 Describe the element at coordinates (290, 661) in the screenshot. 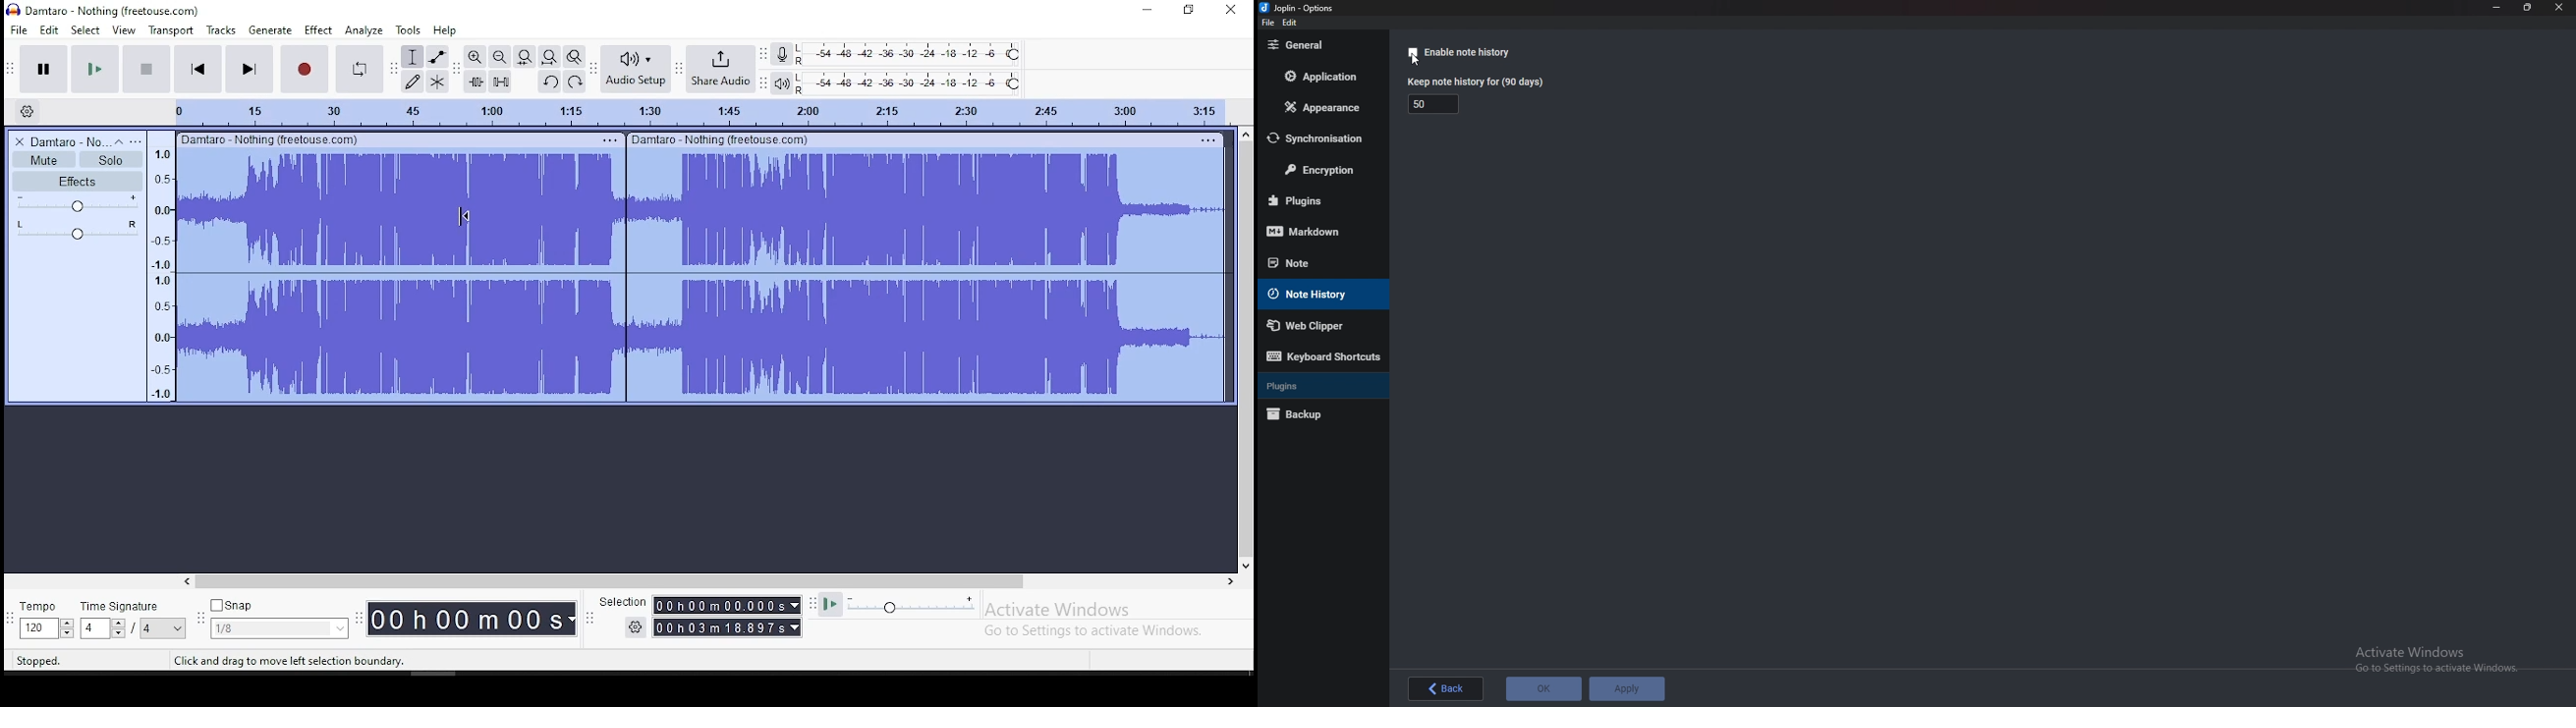

I see `click and drag to move left selection boundary` at that location.